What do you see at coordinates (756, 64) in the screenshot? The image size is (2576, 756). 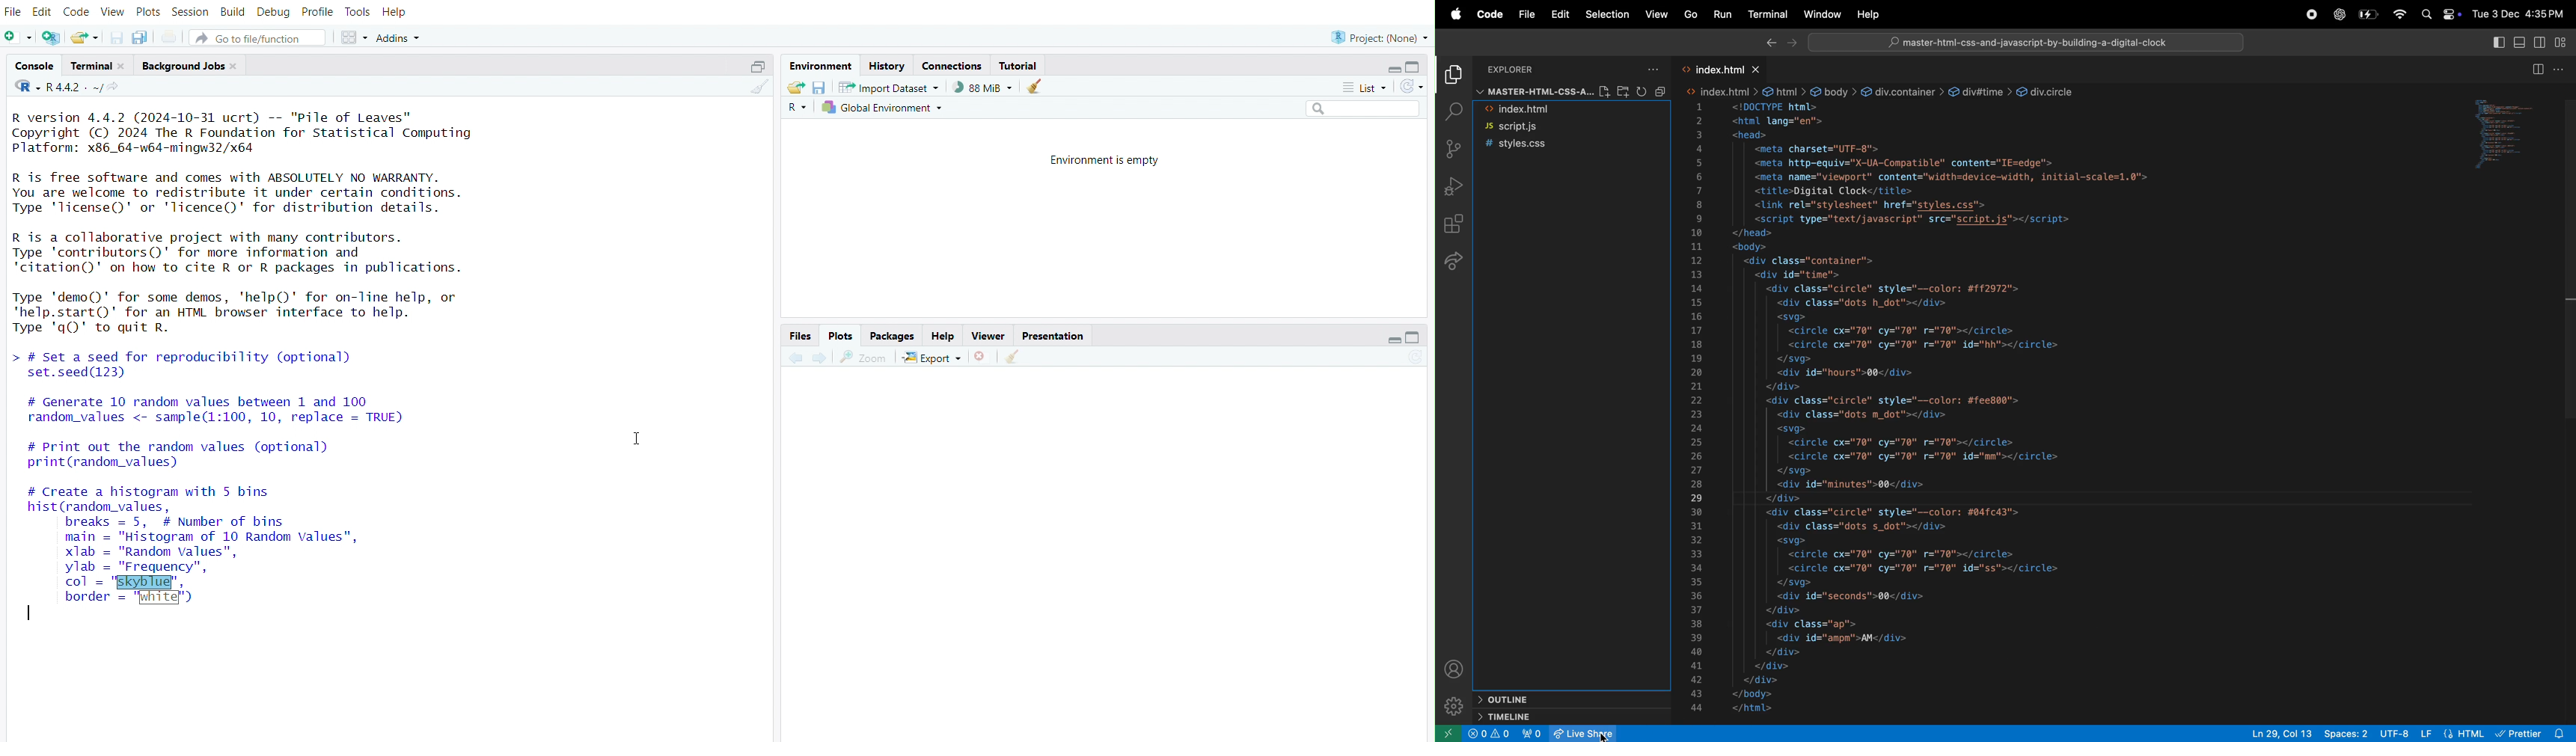 I see `maximize` at bounding box center [756, 64].